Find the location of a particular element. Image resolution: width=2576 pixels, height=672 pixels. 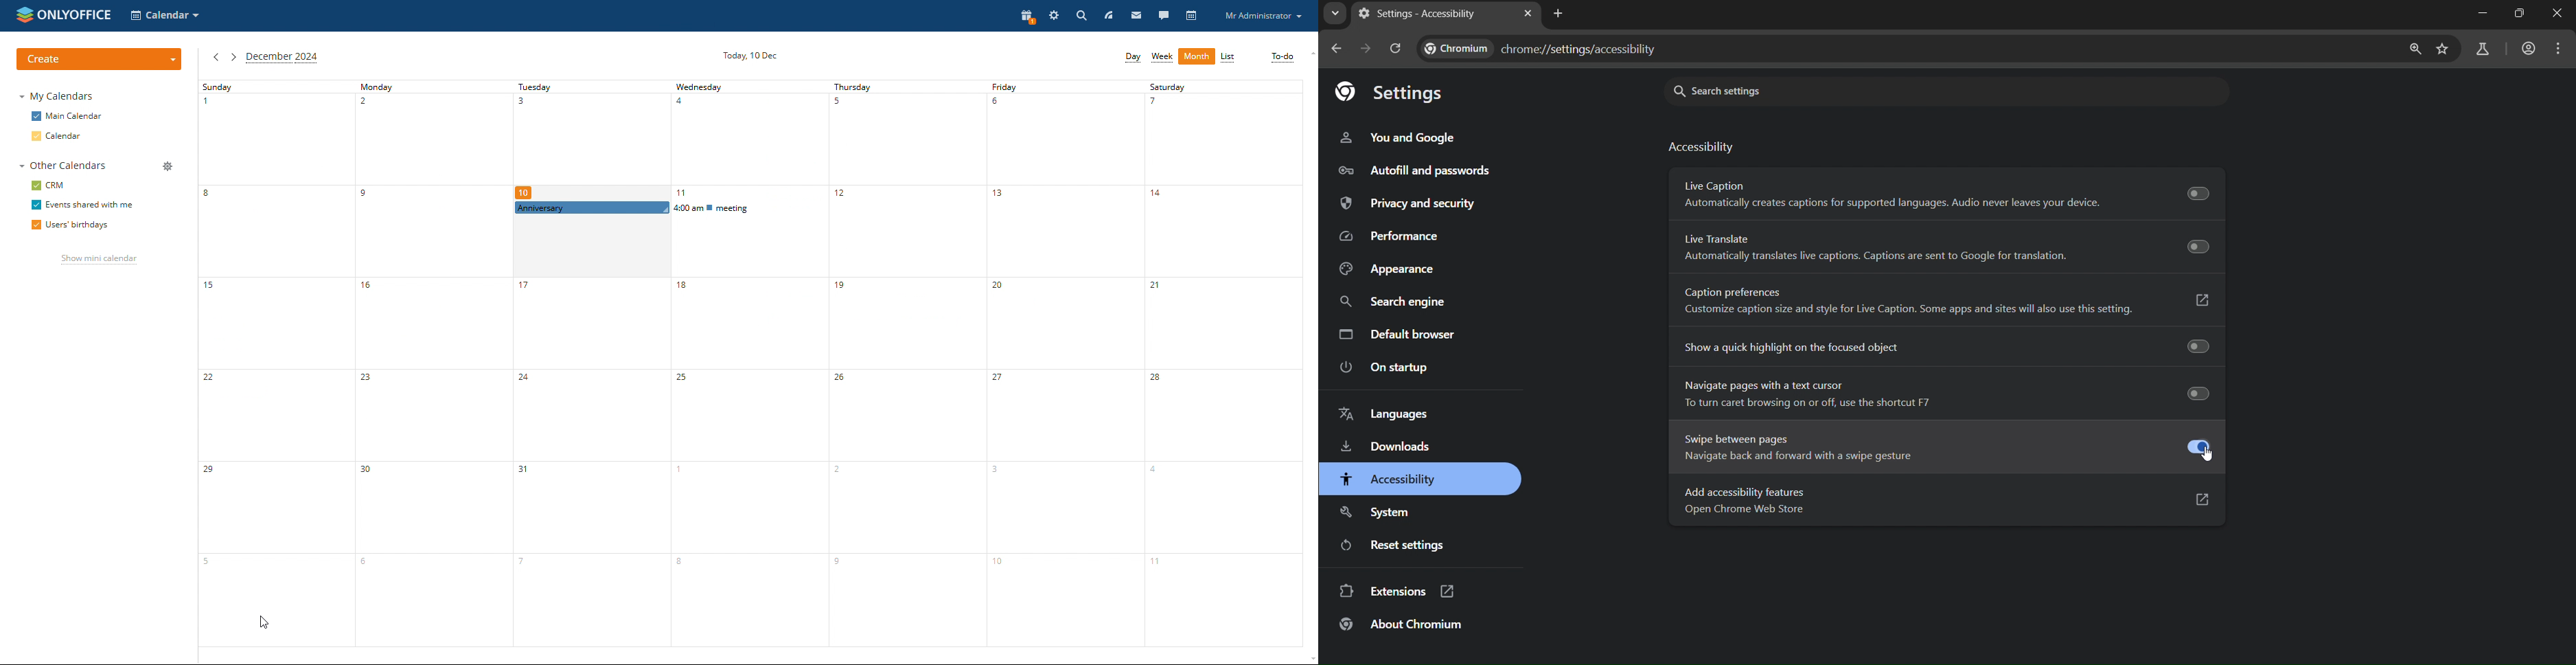

Live Caption
Automatically creates captions for supported languages. Audio never leaves your device. is located at coordinates (1947, 193).